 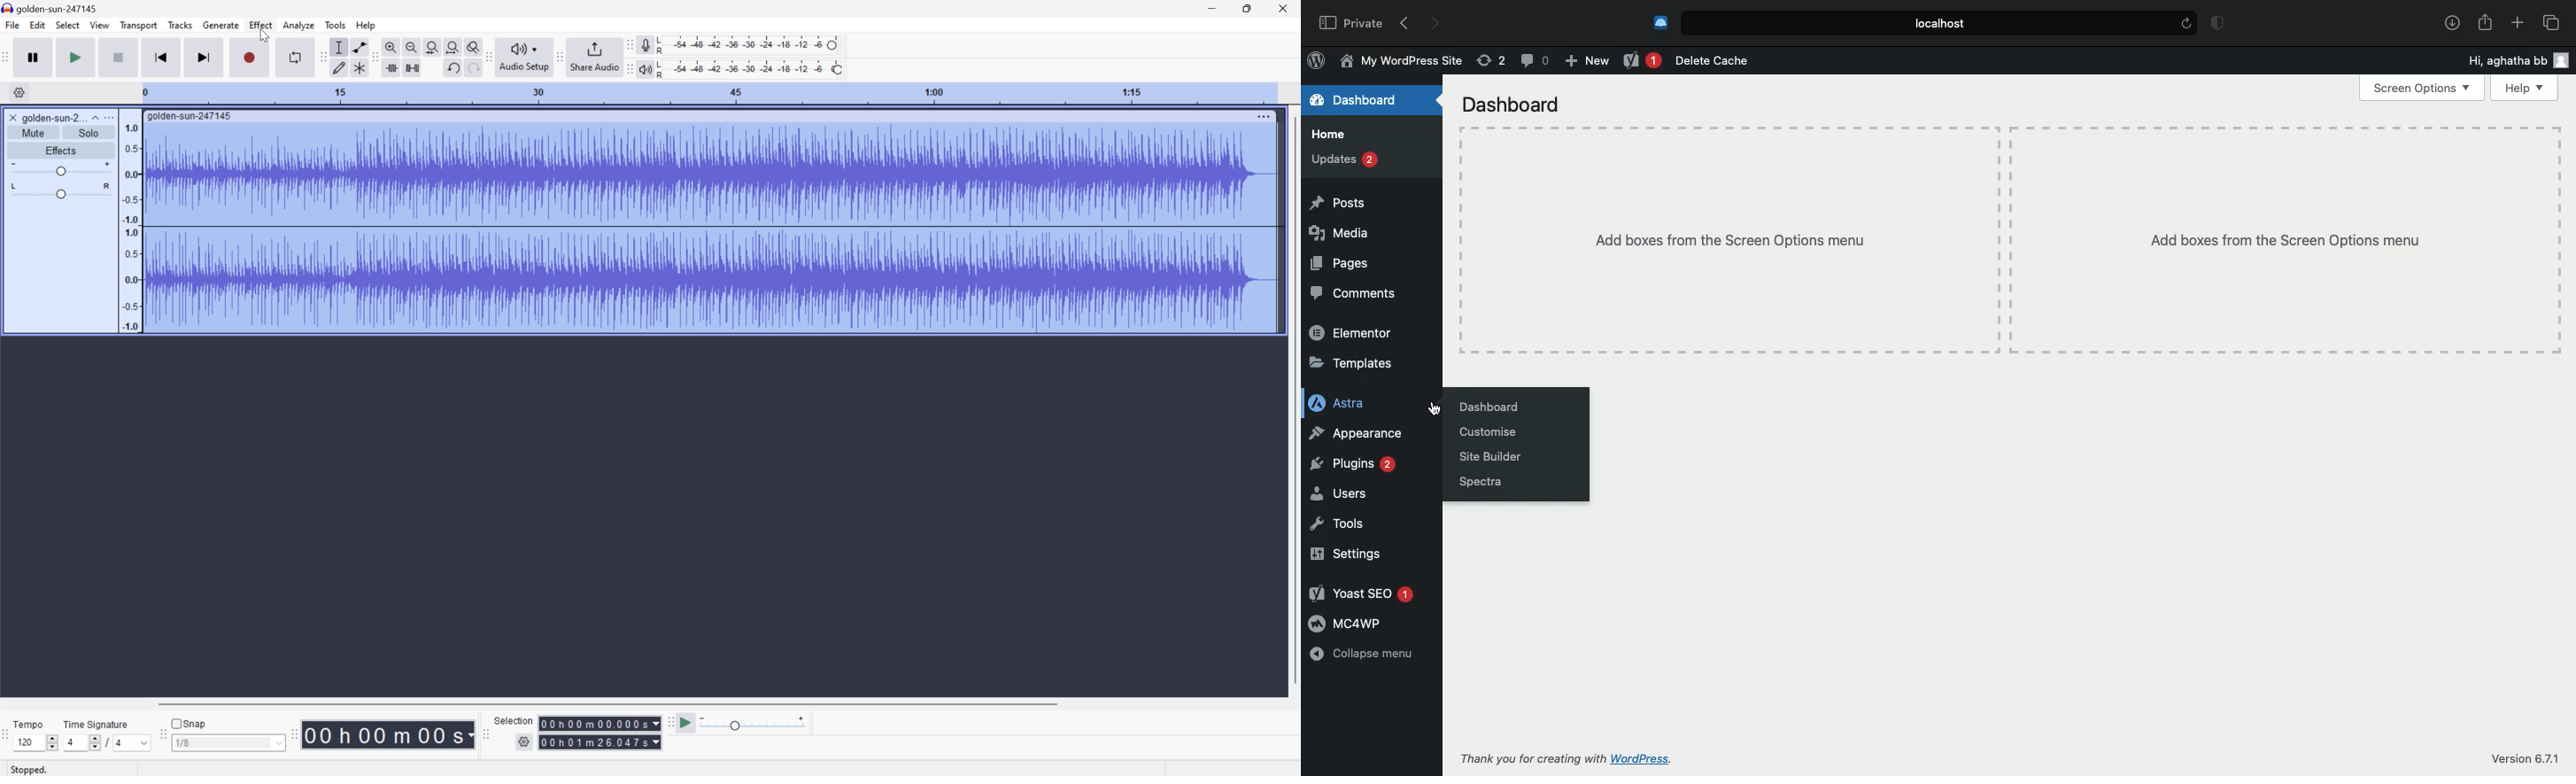 What do you see at coordinates (1347, 555) in the screenshot?
I see `Settings` at bounding box center [1347, 555].